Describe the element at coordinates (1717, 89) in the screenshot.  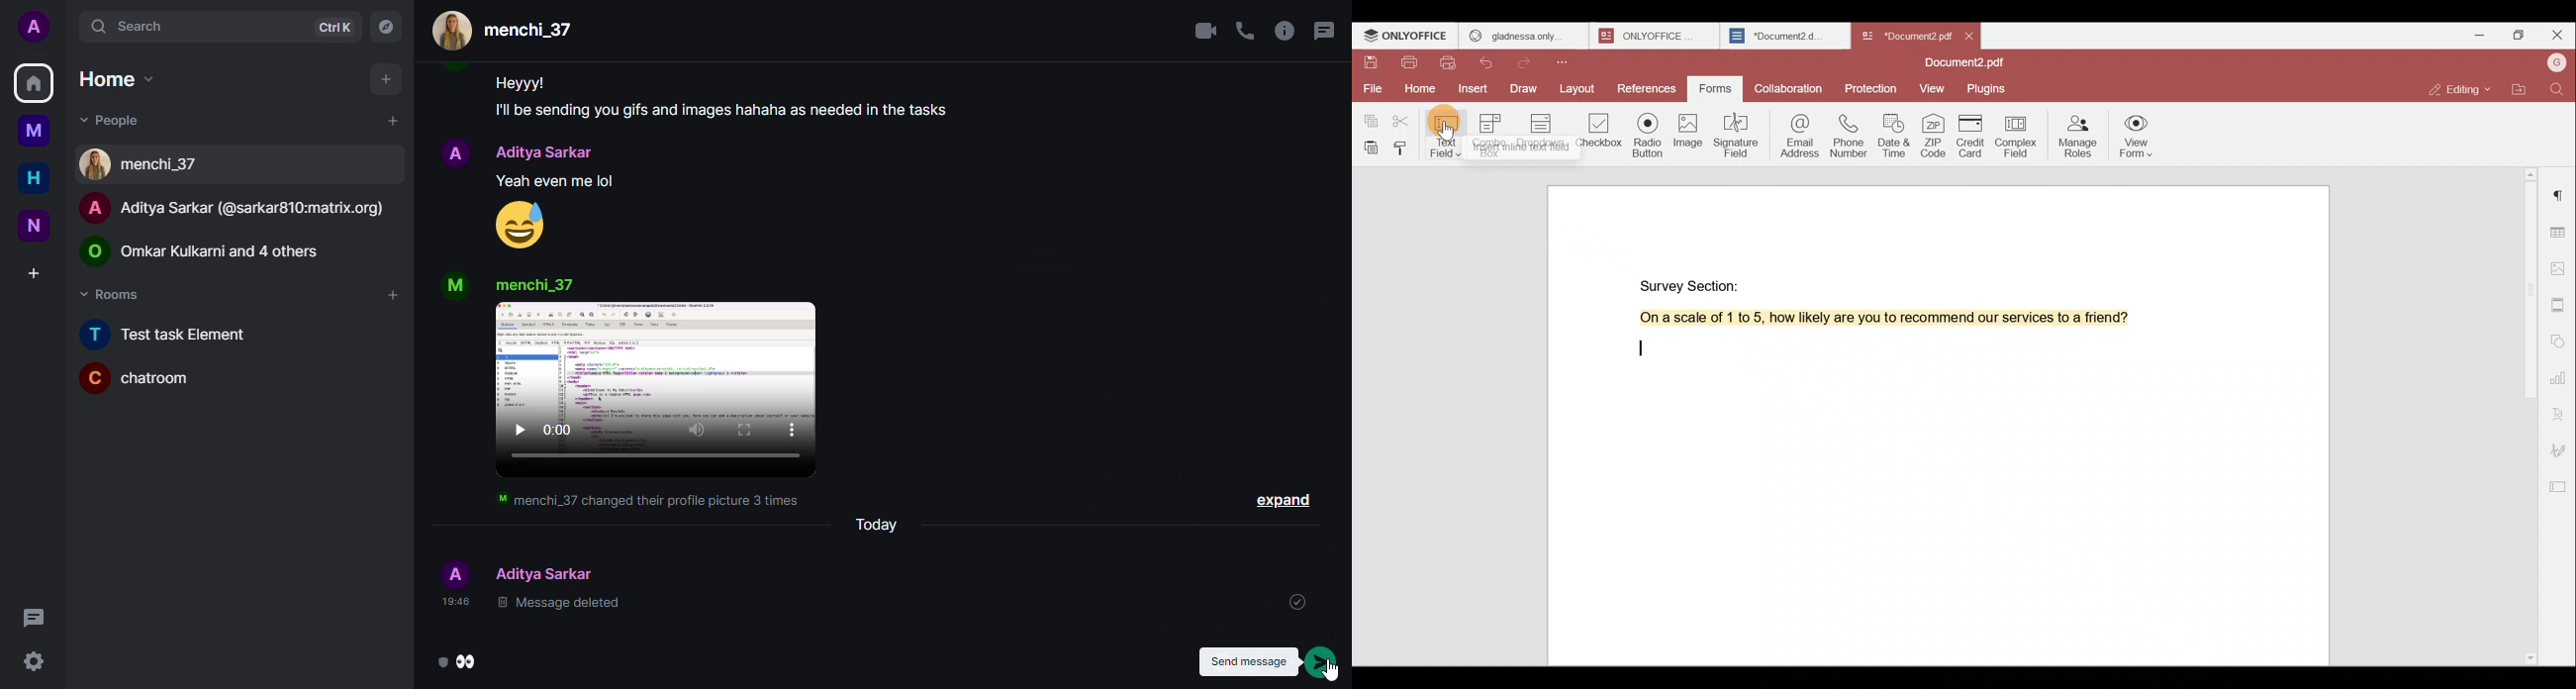
I see `Forms` at that location.